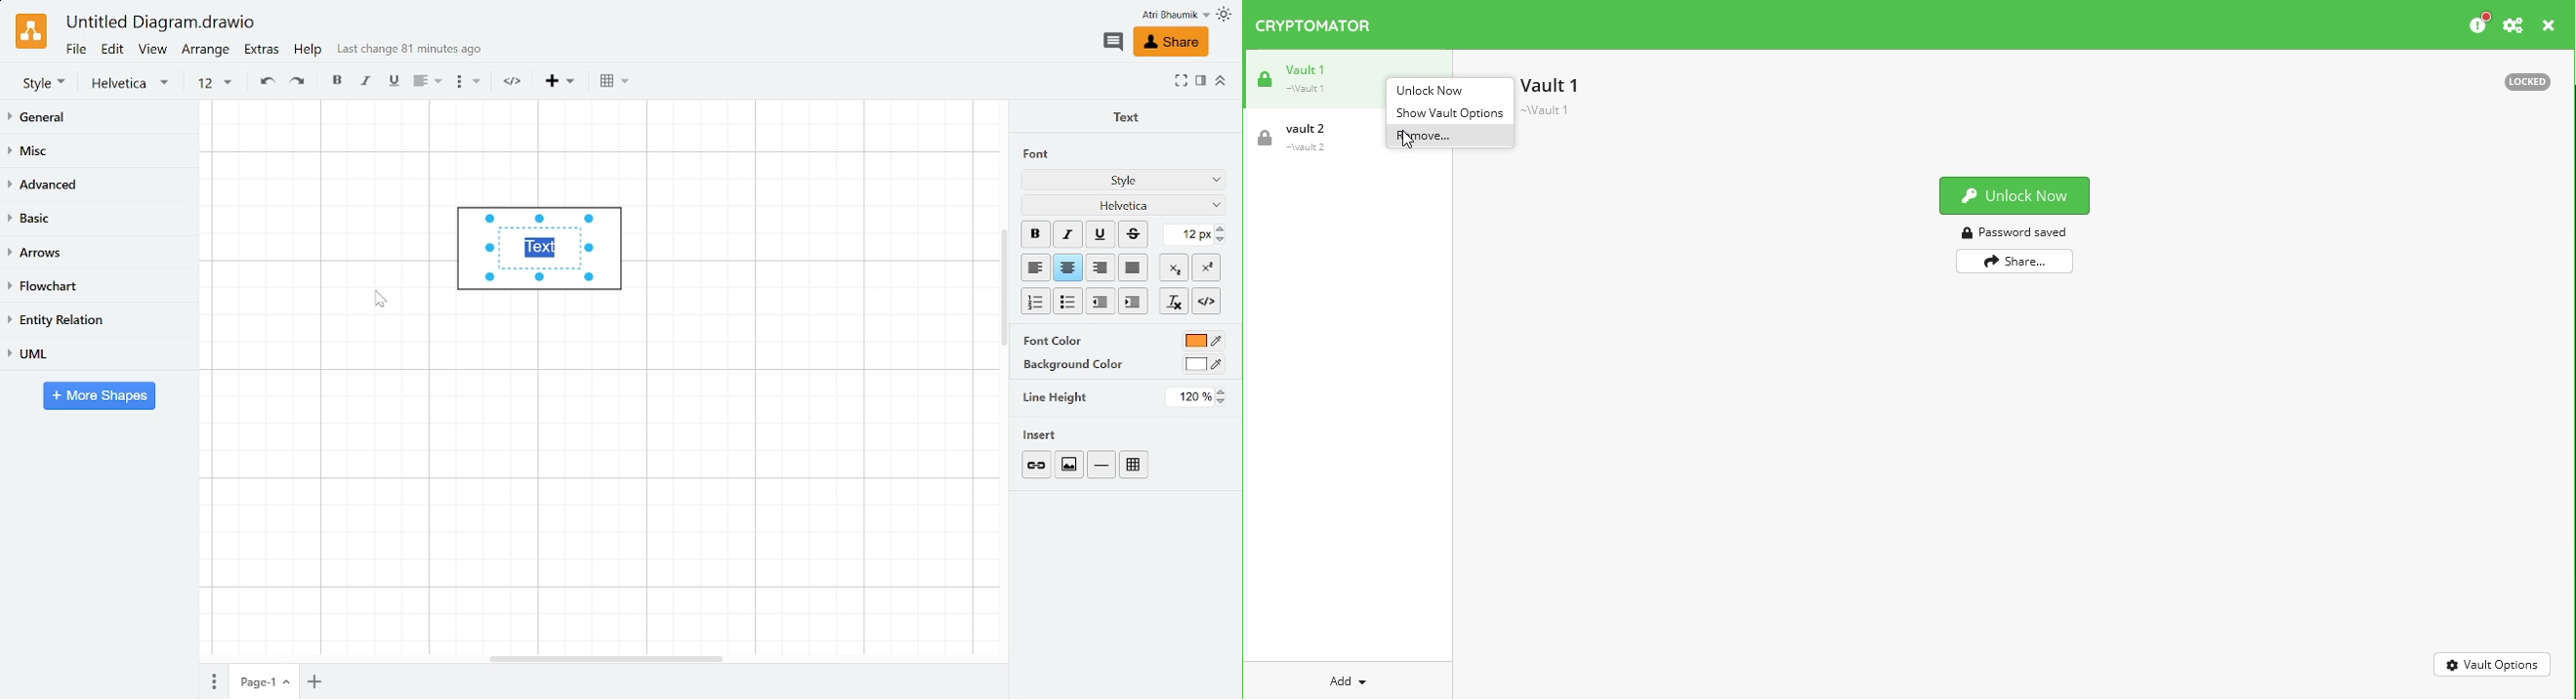  Describe the element at coordinates (264, 51) in the screenshot. I see `Extras` at that location.